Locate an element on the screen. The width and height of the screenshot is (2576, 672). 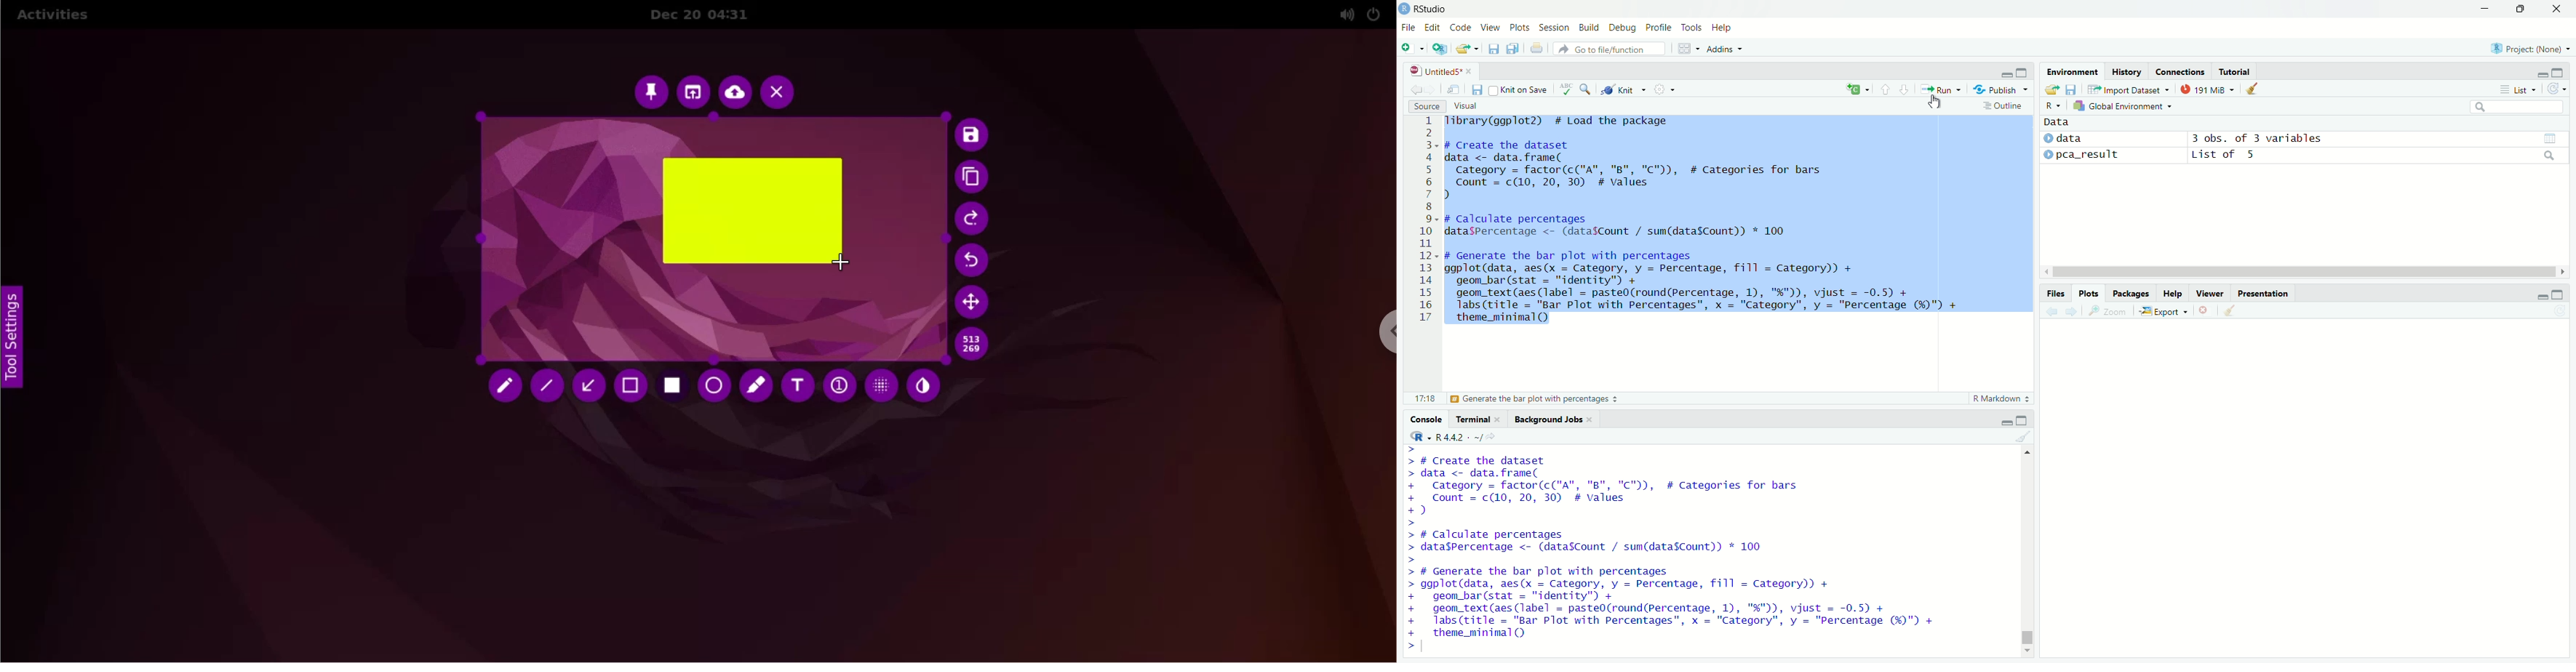
help is located at coordinates (1723, 28).